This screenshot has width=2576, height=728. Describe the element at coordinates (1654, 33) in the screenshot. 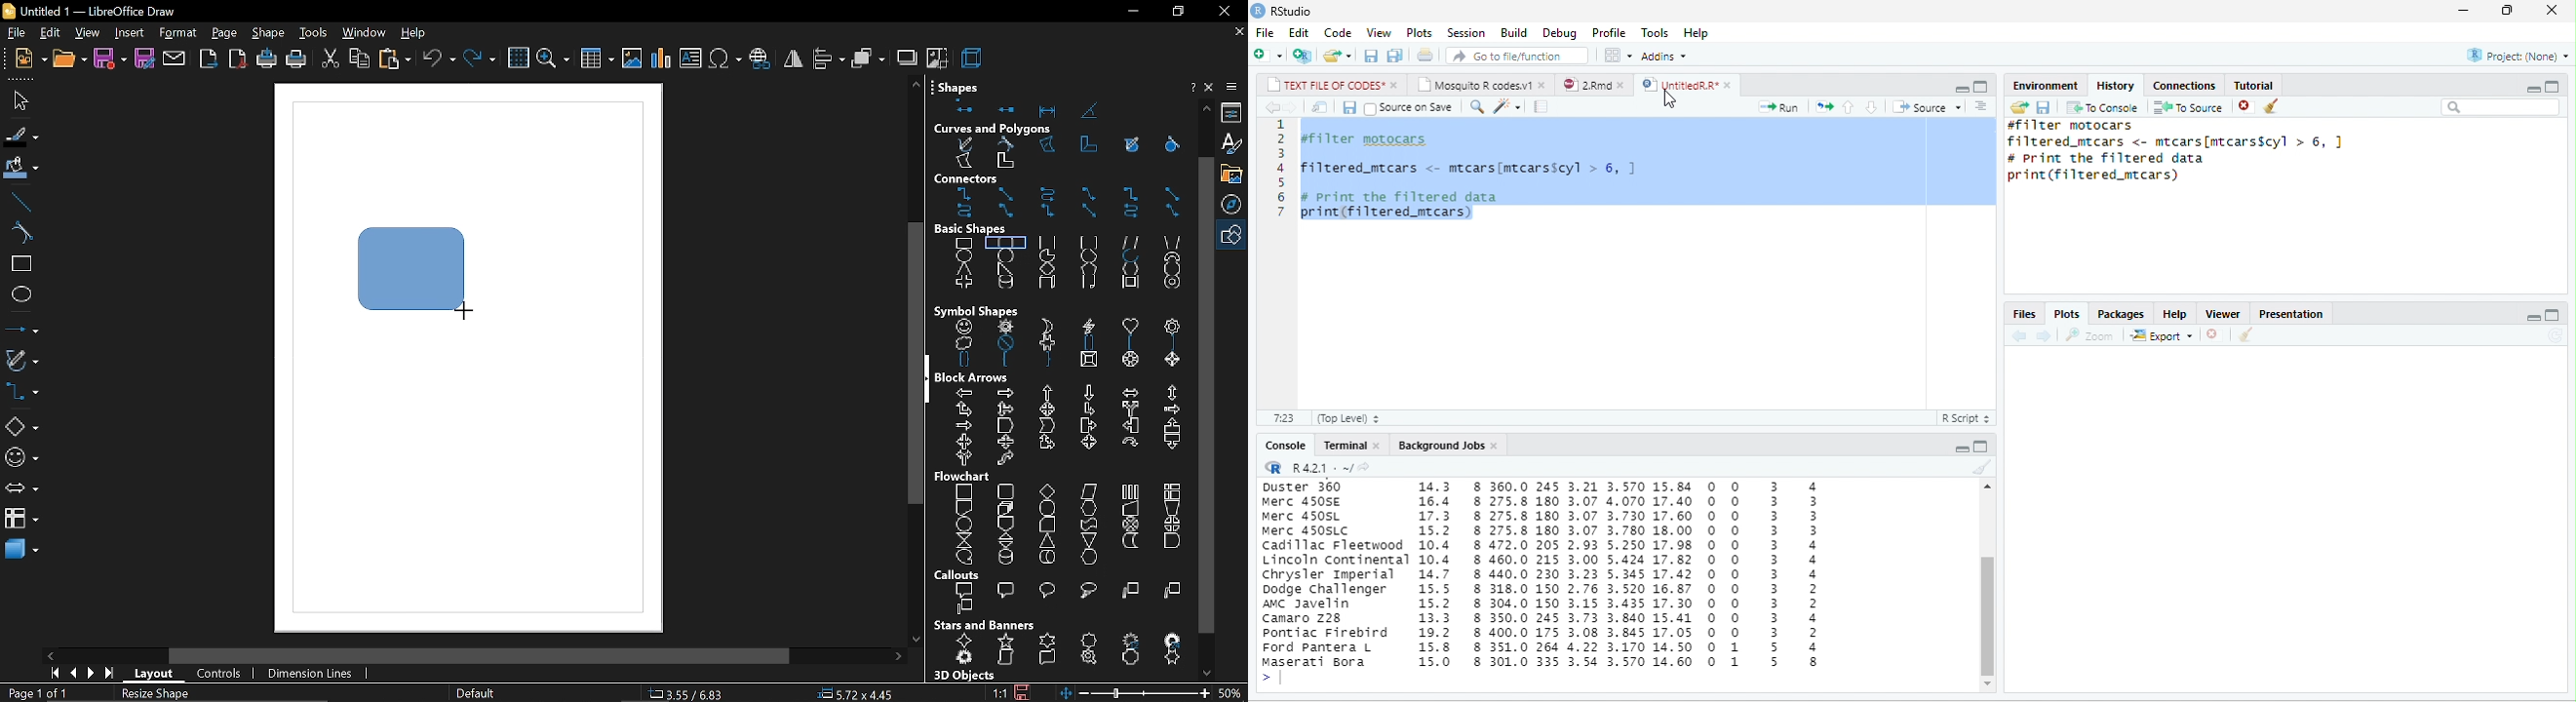

I see `Tools` at that location.